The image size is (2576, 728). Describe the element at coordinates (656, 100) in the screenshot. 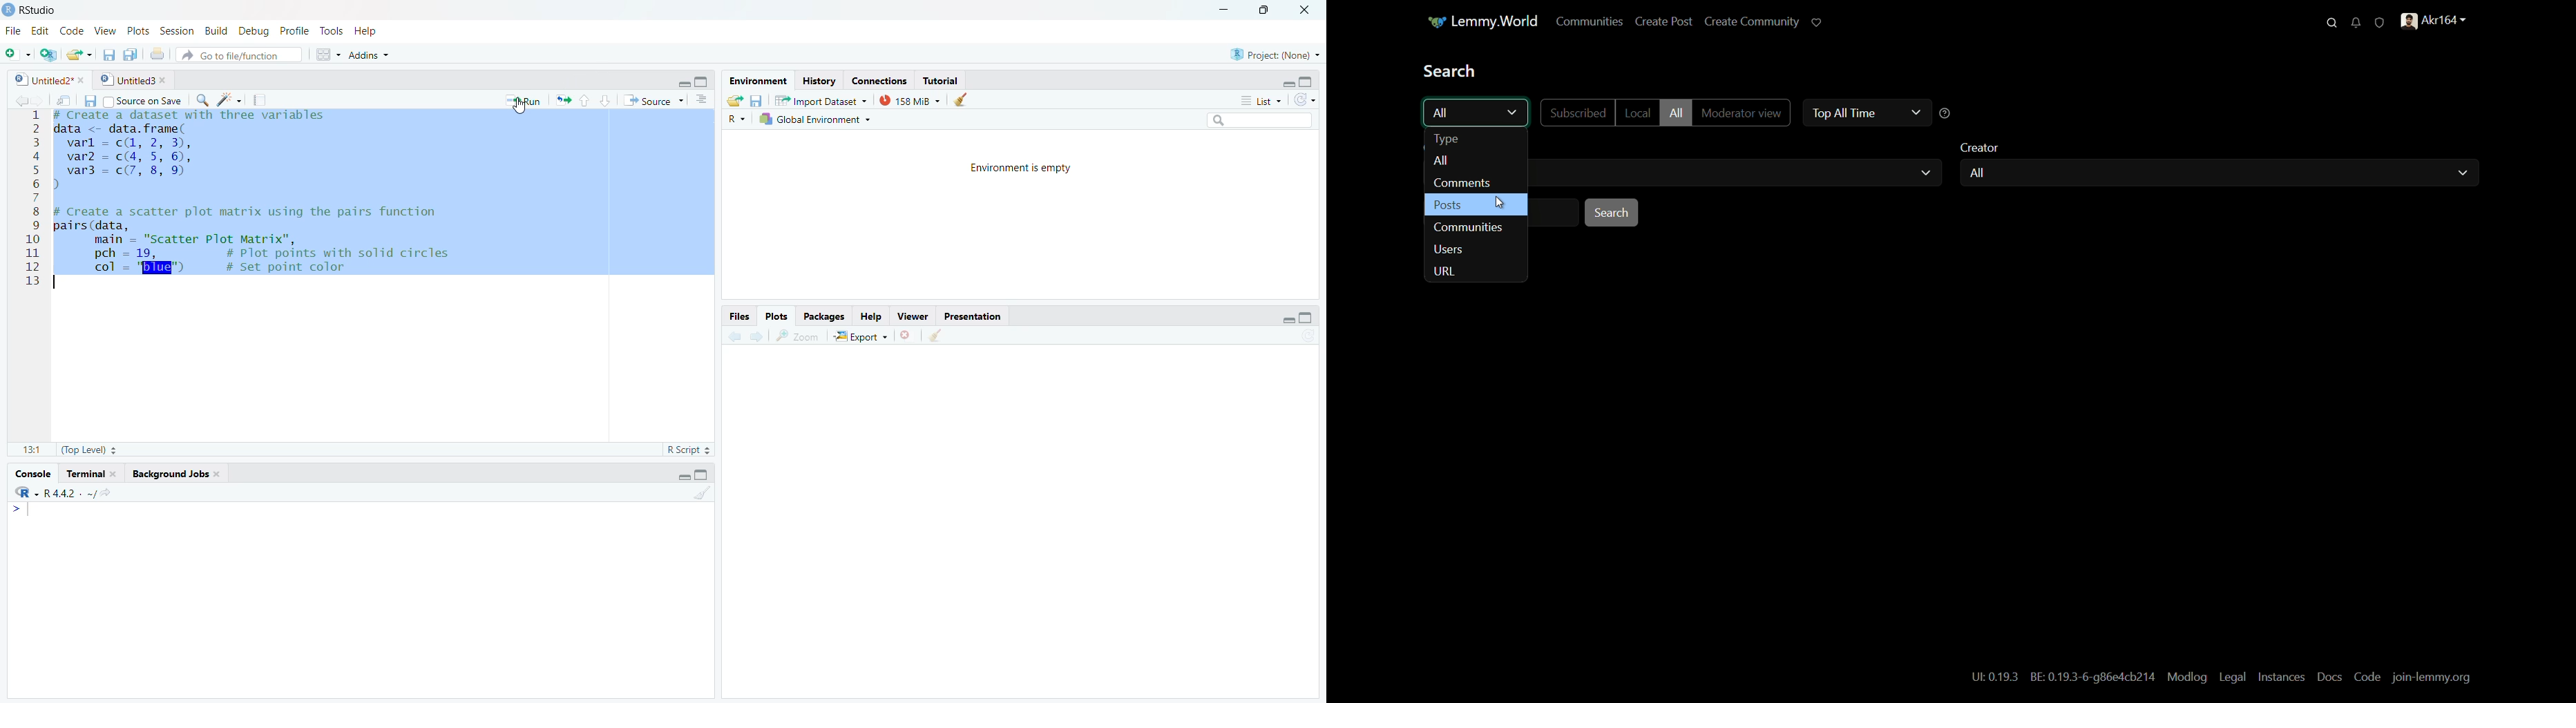

I see `+ Source` at that location.